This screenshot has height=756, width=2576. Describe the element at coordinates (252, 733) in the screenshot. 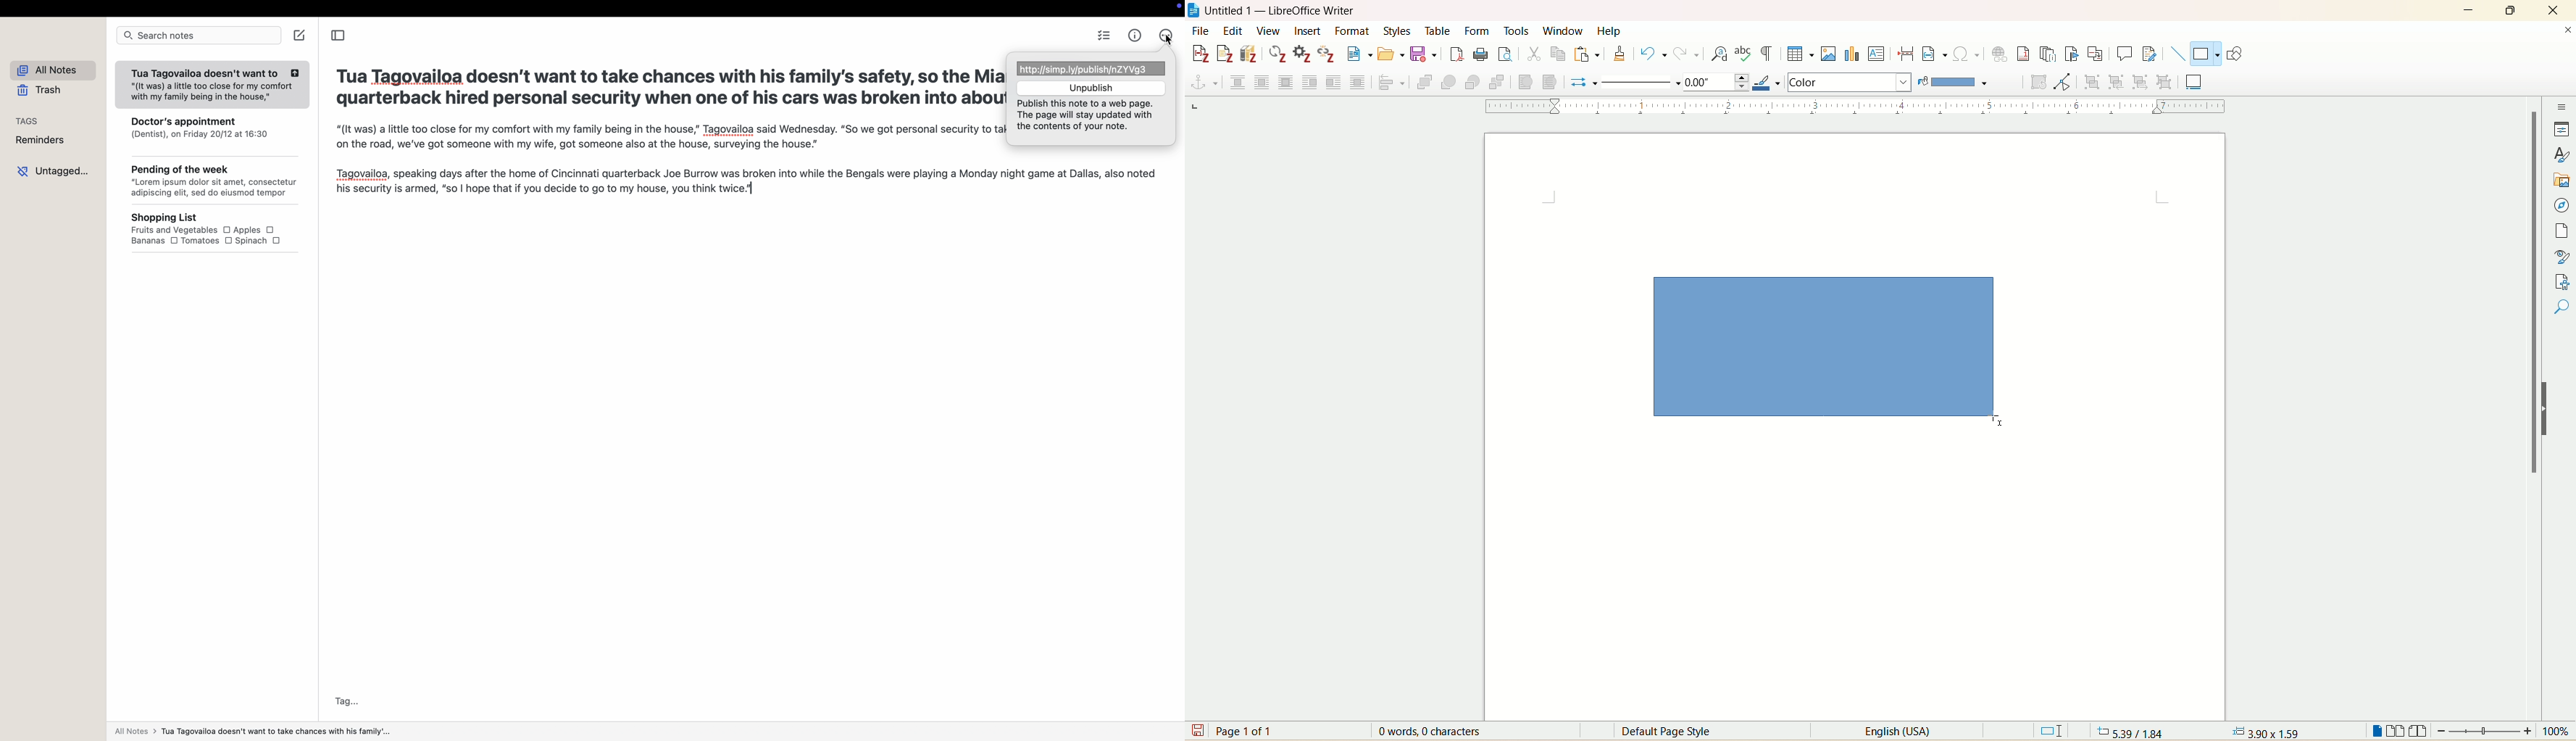

I see `all notes` at that location.